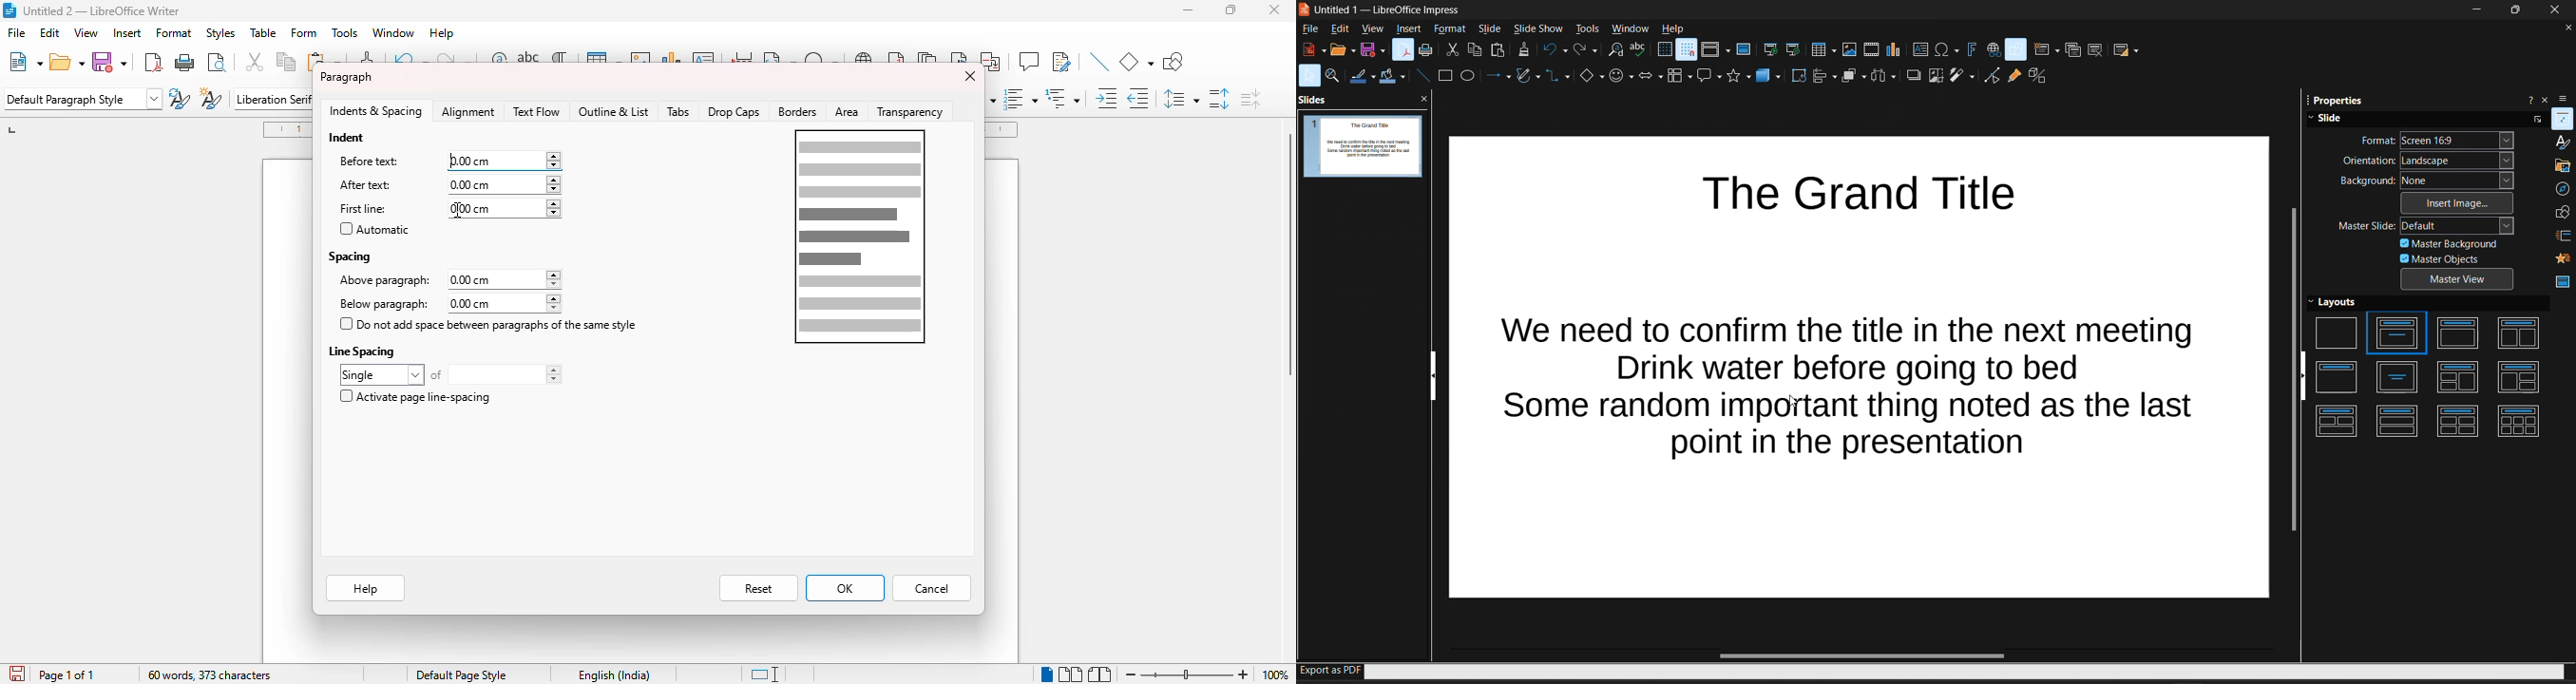  What do you see at coordinates (1919, 49) in the screenshot?
I see `insert text box` at bounding box center [1919, 49].